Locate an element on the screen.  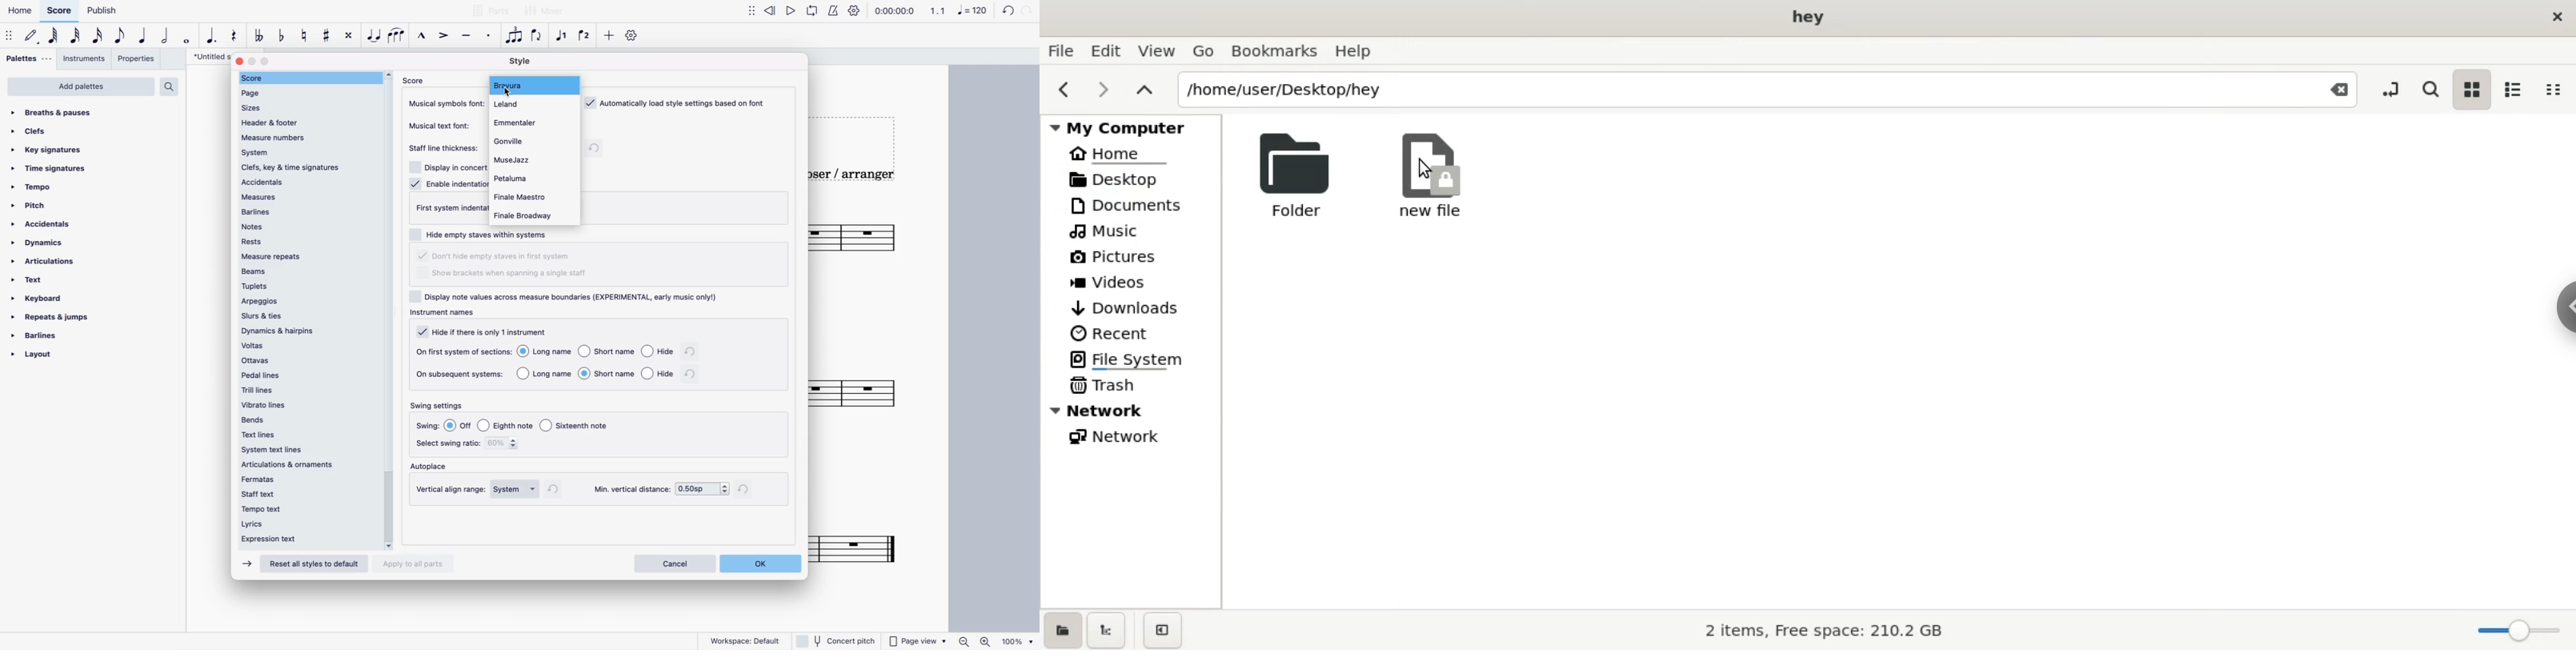
barlines is located at coordinates (40, 337).